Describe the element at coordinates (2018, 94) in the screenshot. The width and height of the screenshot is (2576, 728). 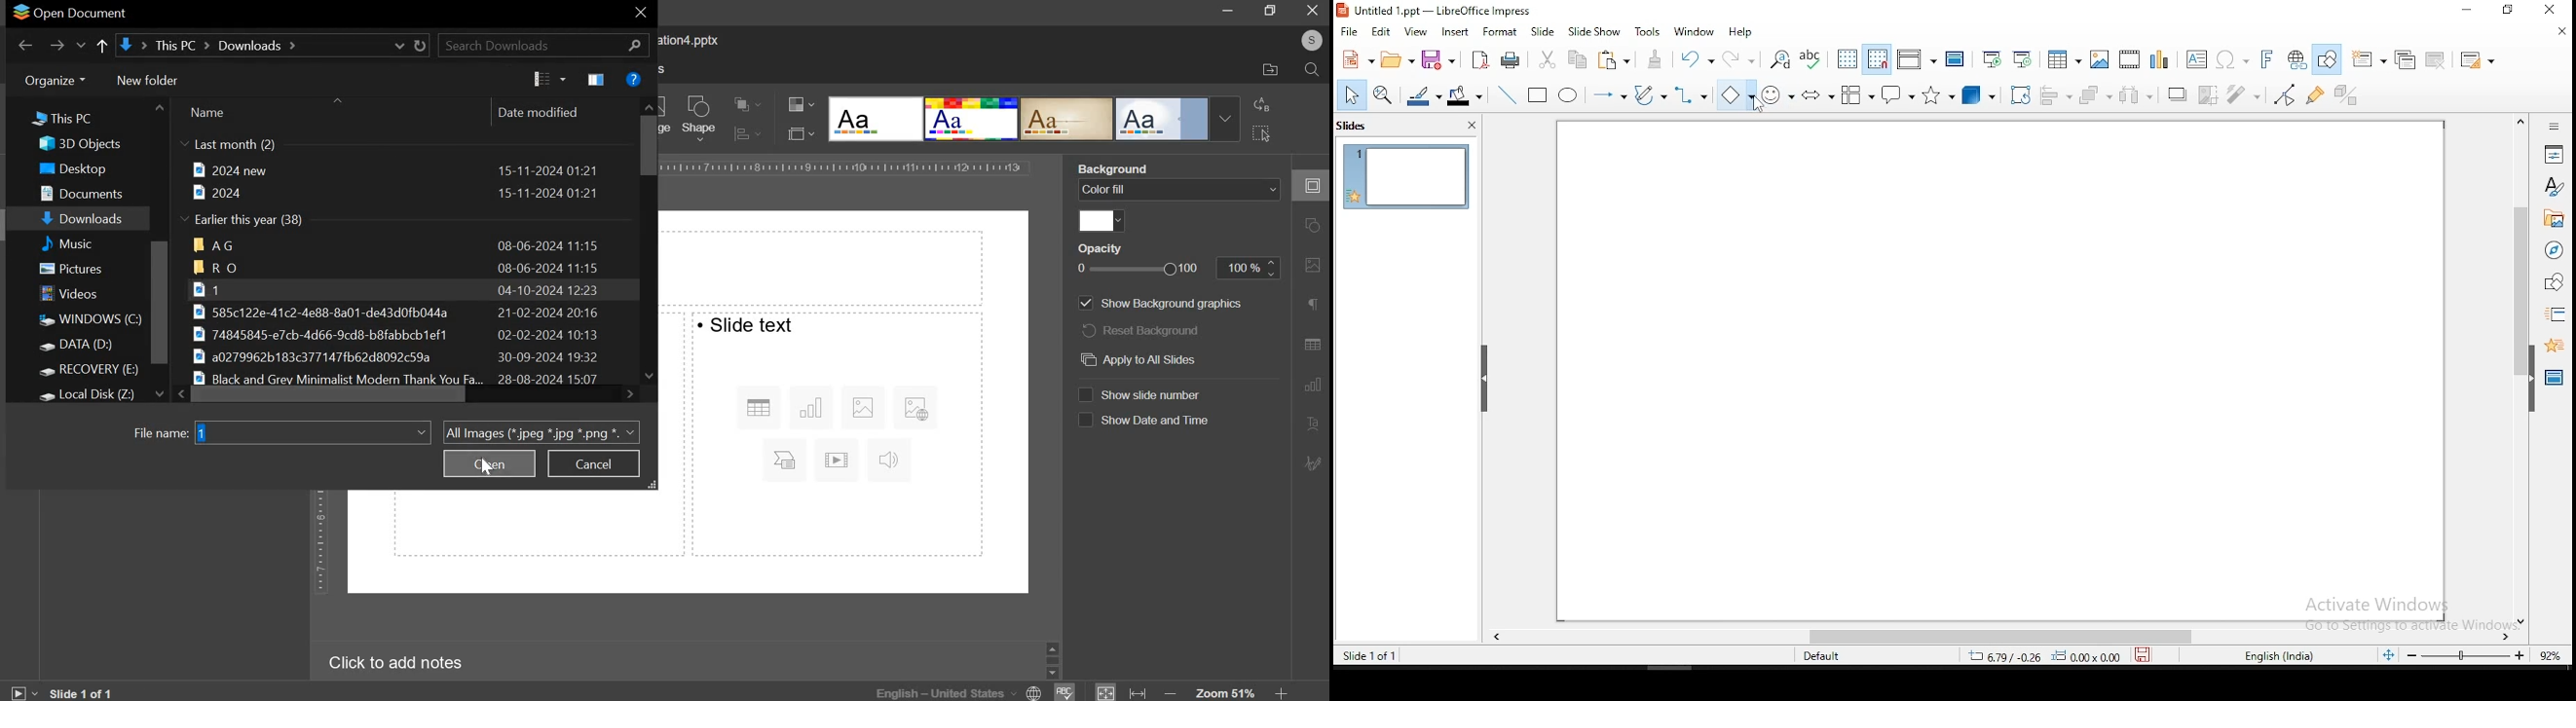
I see `crop tool` at that location.